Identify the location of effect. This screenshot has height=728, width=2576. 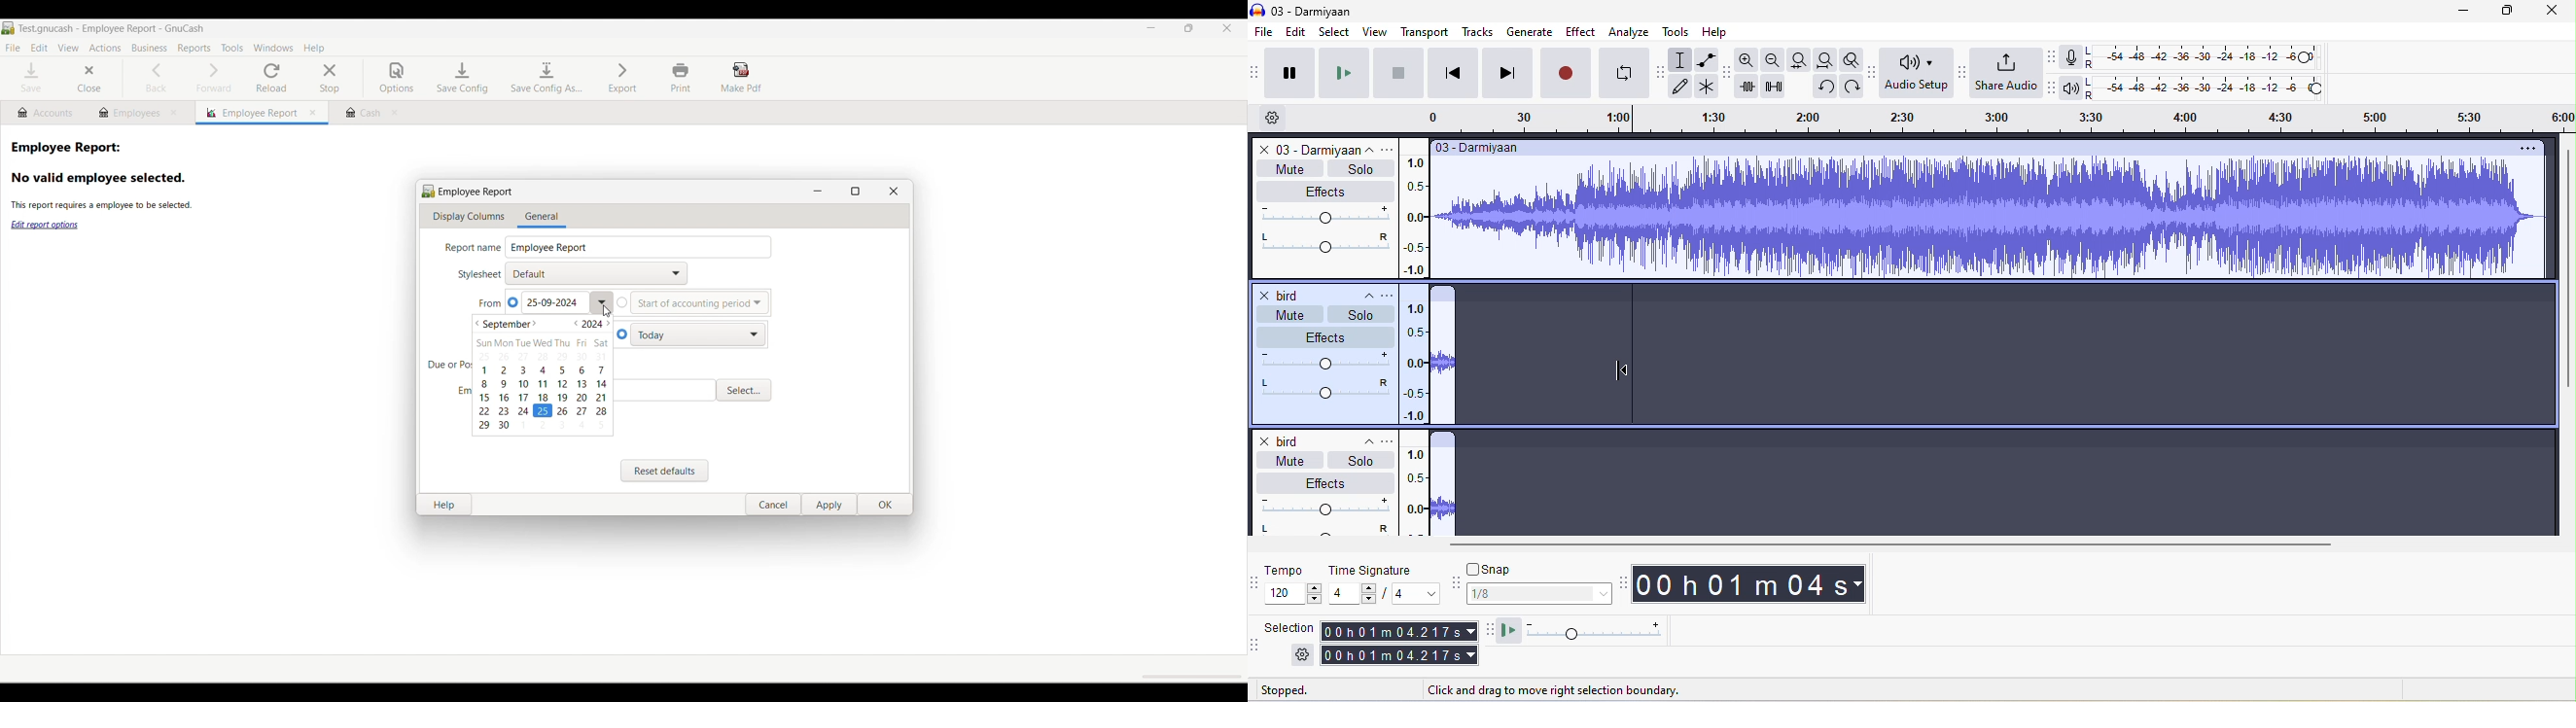
(1325, 336).